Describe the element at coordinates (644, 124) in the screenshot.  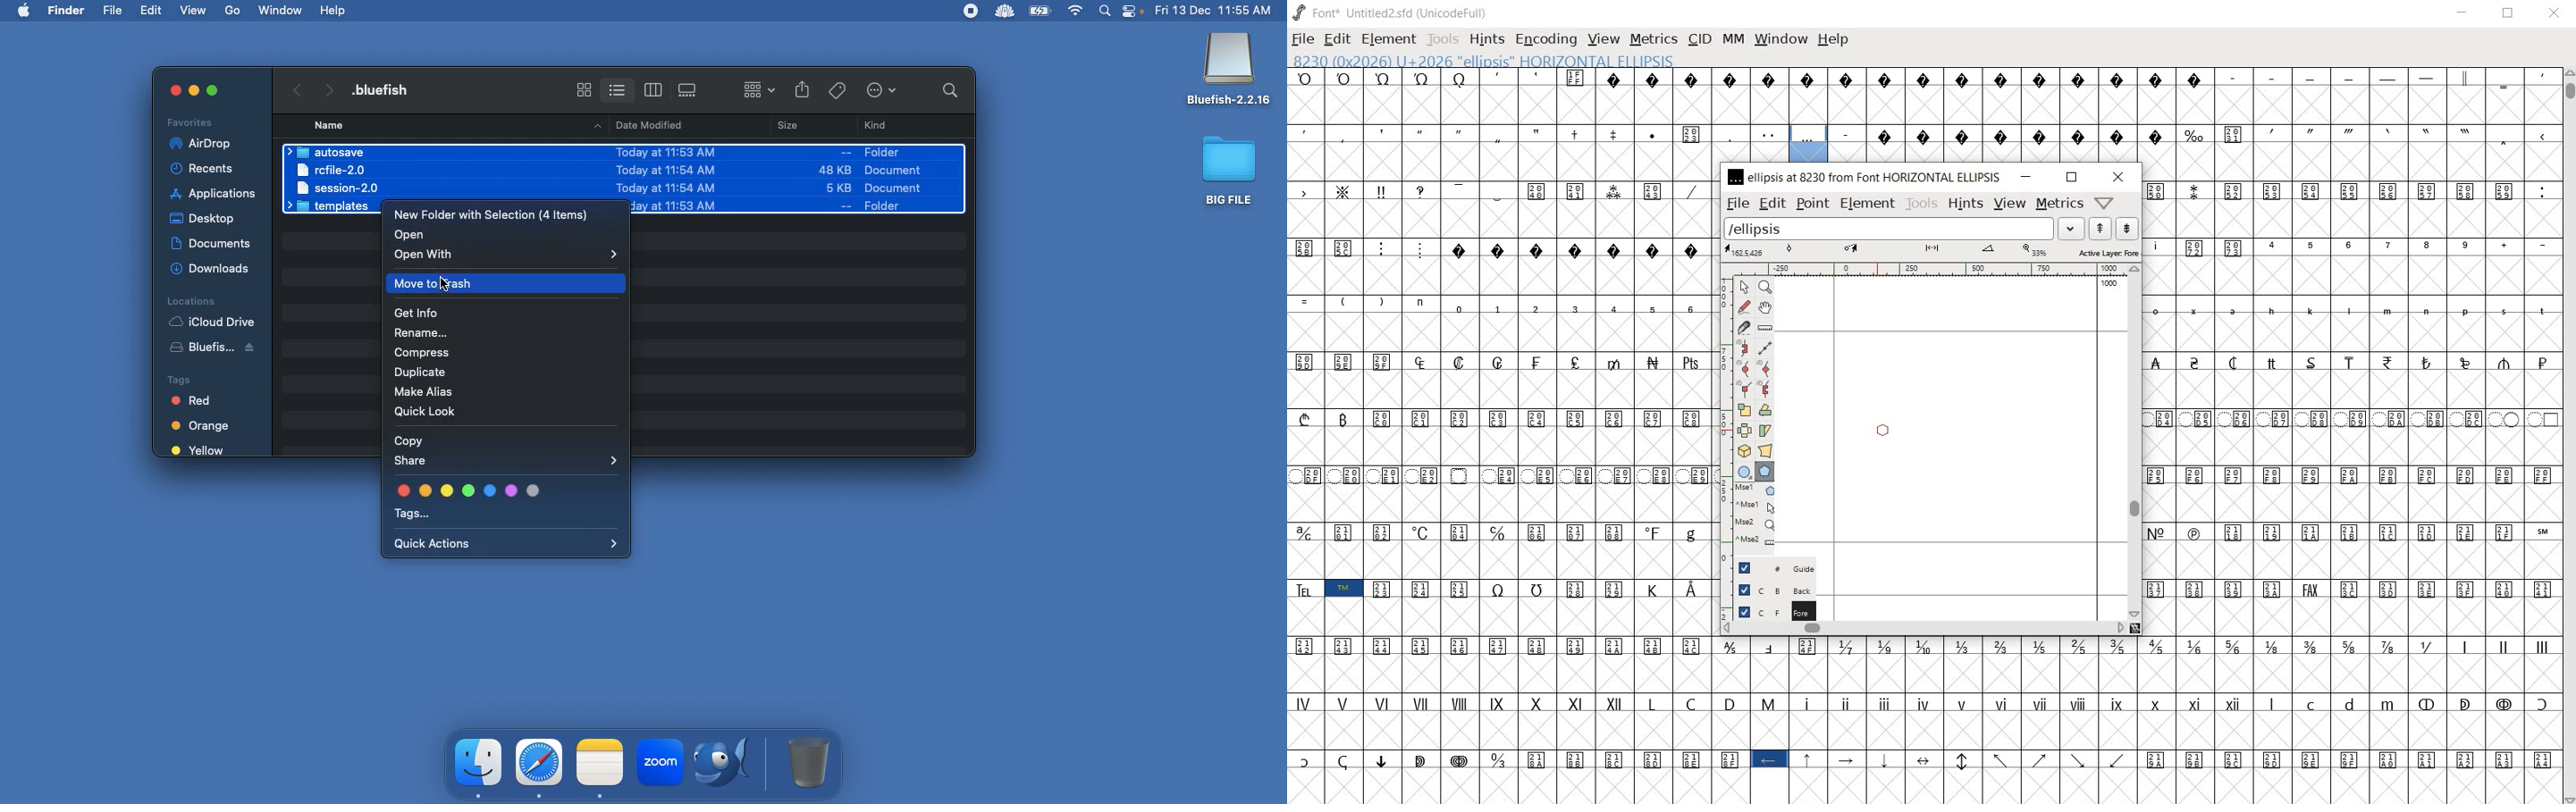
I see `date modified` at that location.